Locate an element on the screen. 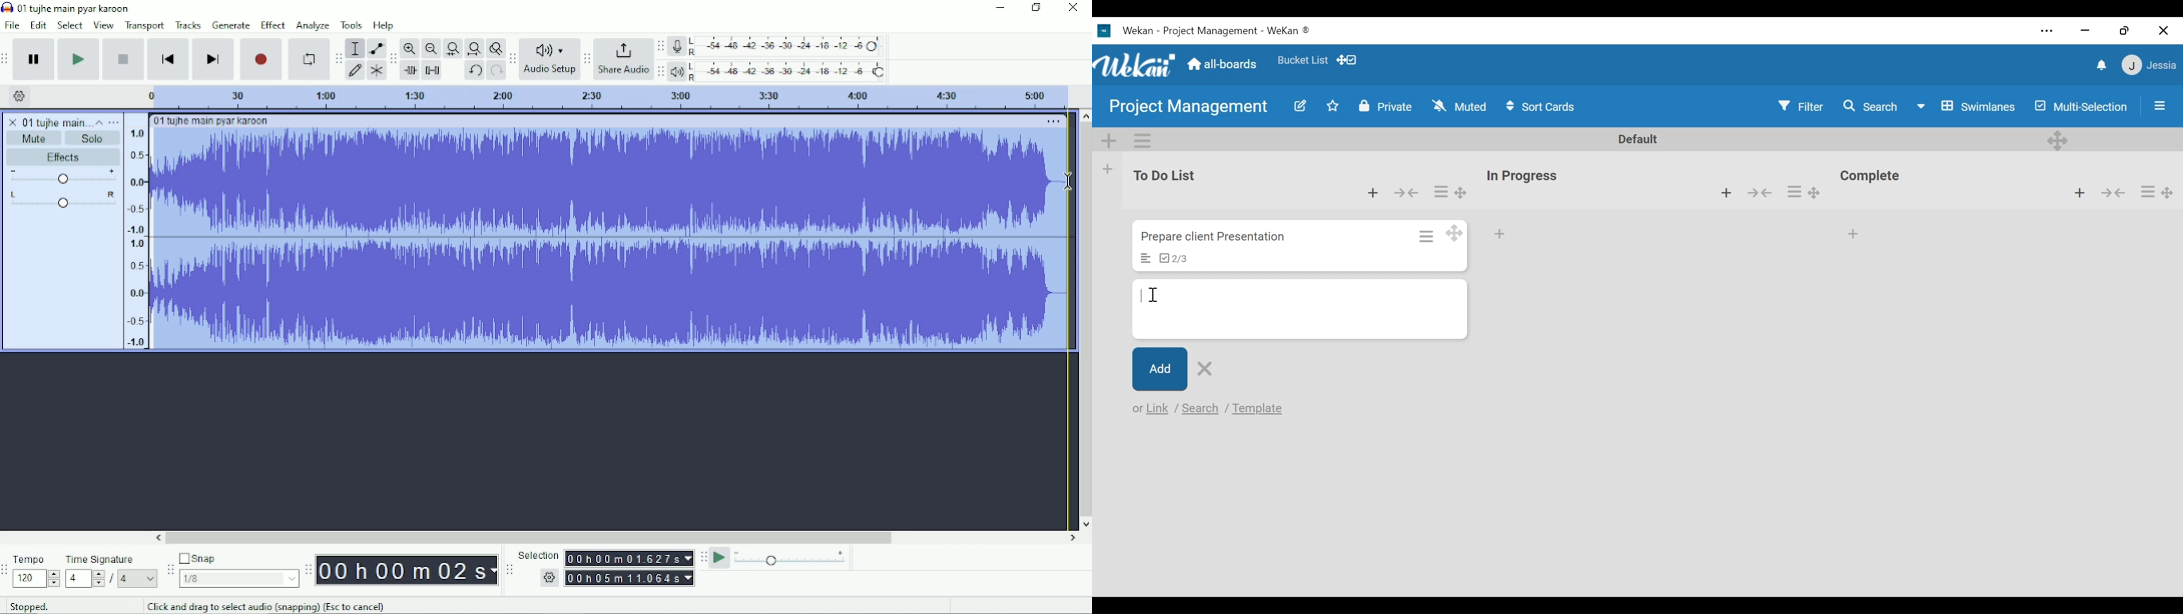  Stopped is located at coordinates (29, 605).